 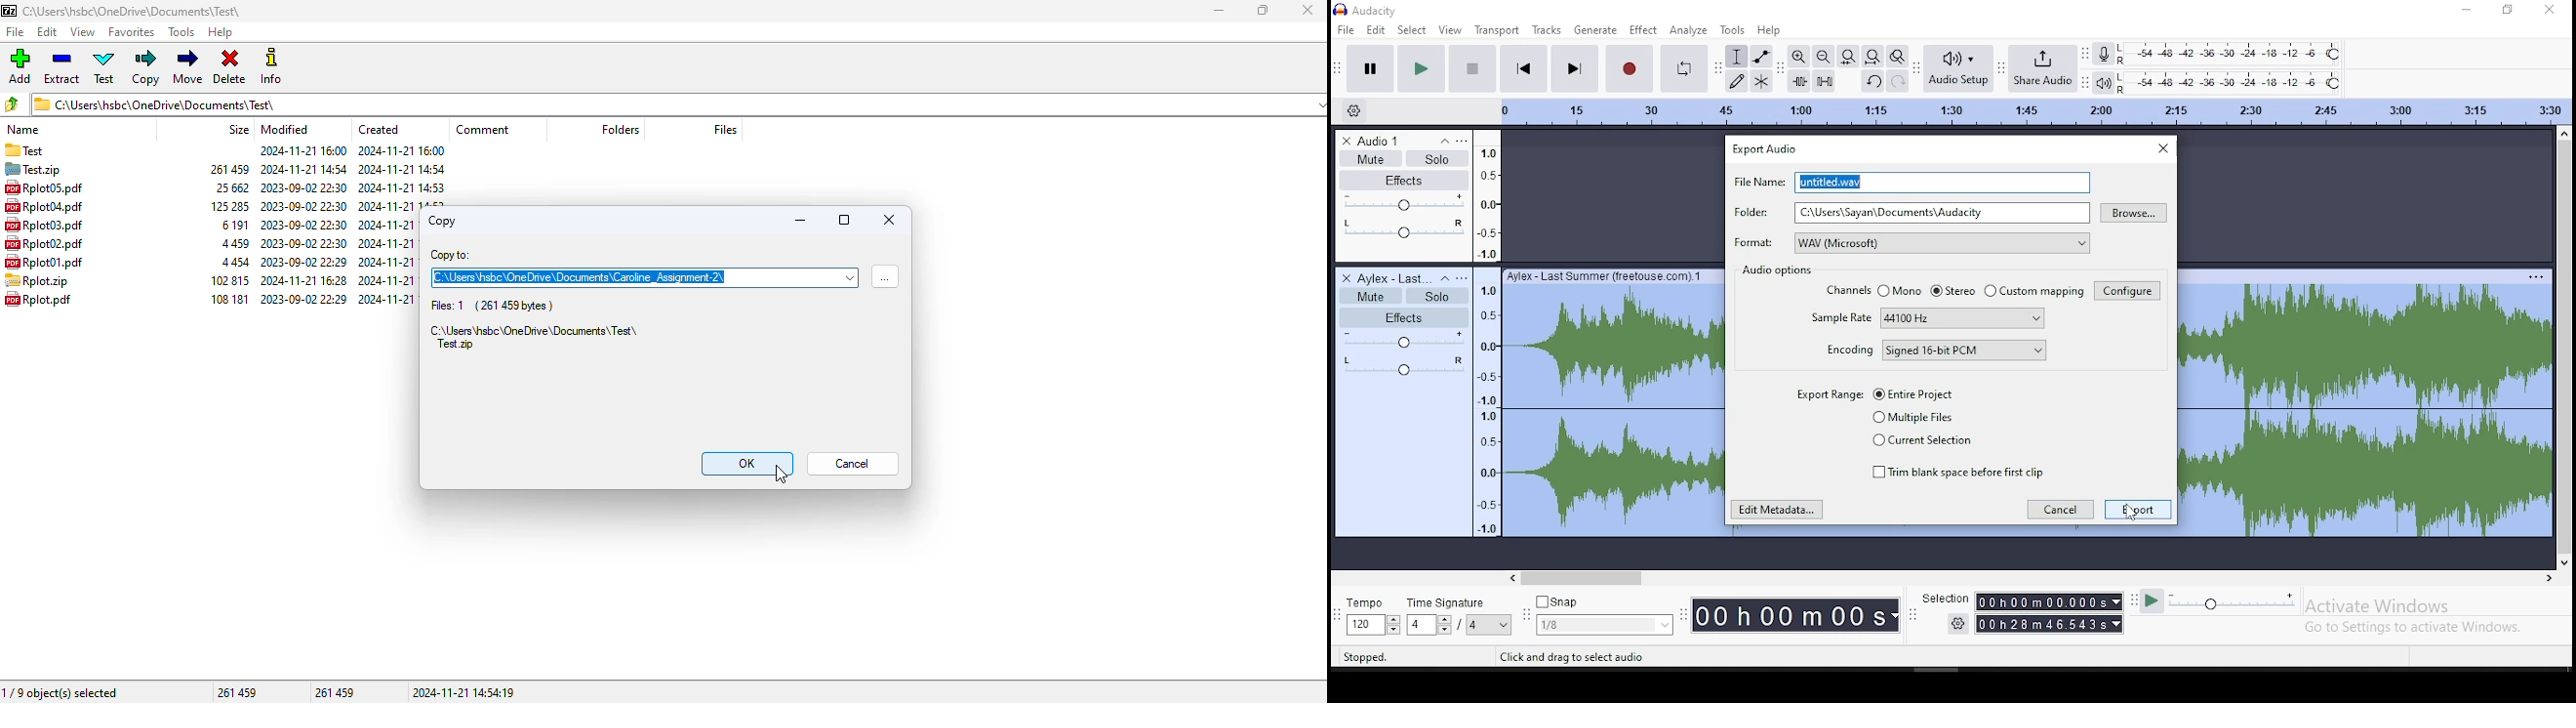 What do you see at coordinates (2563, 347) in the screenshot?
I see `scroll bar` at bounding box center [2563, 347].